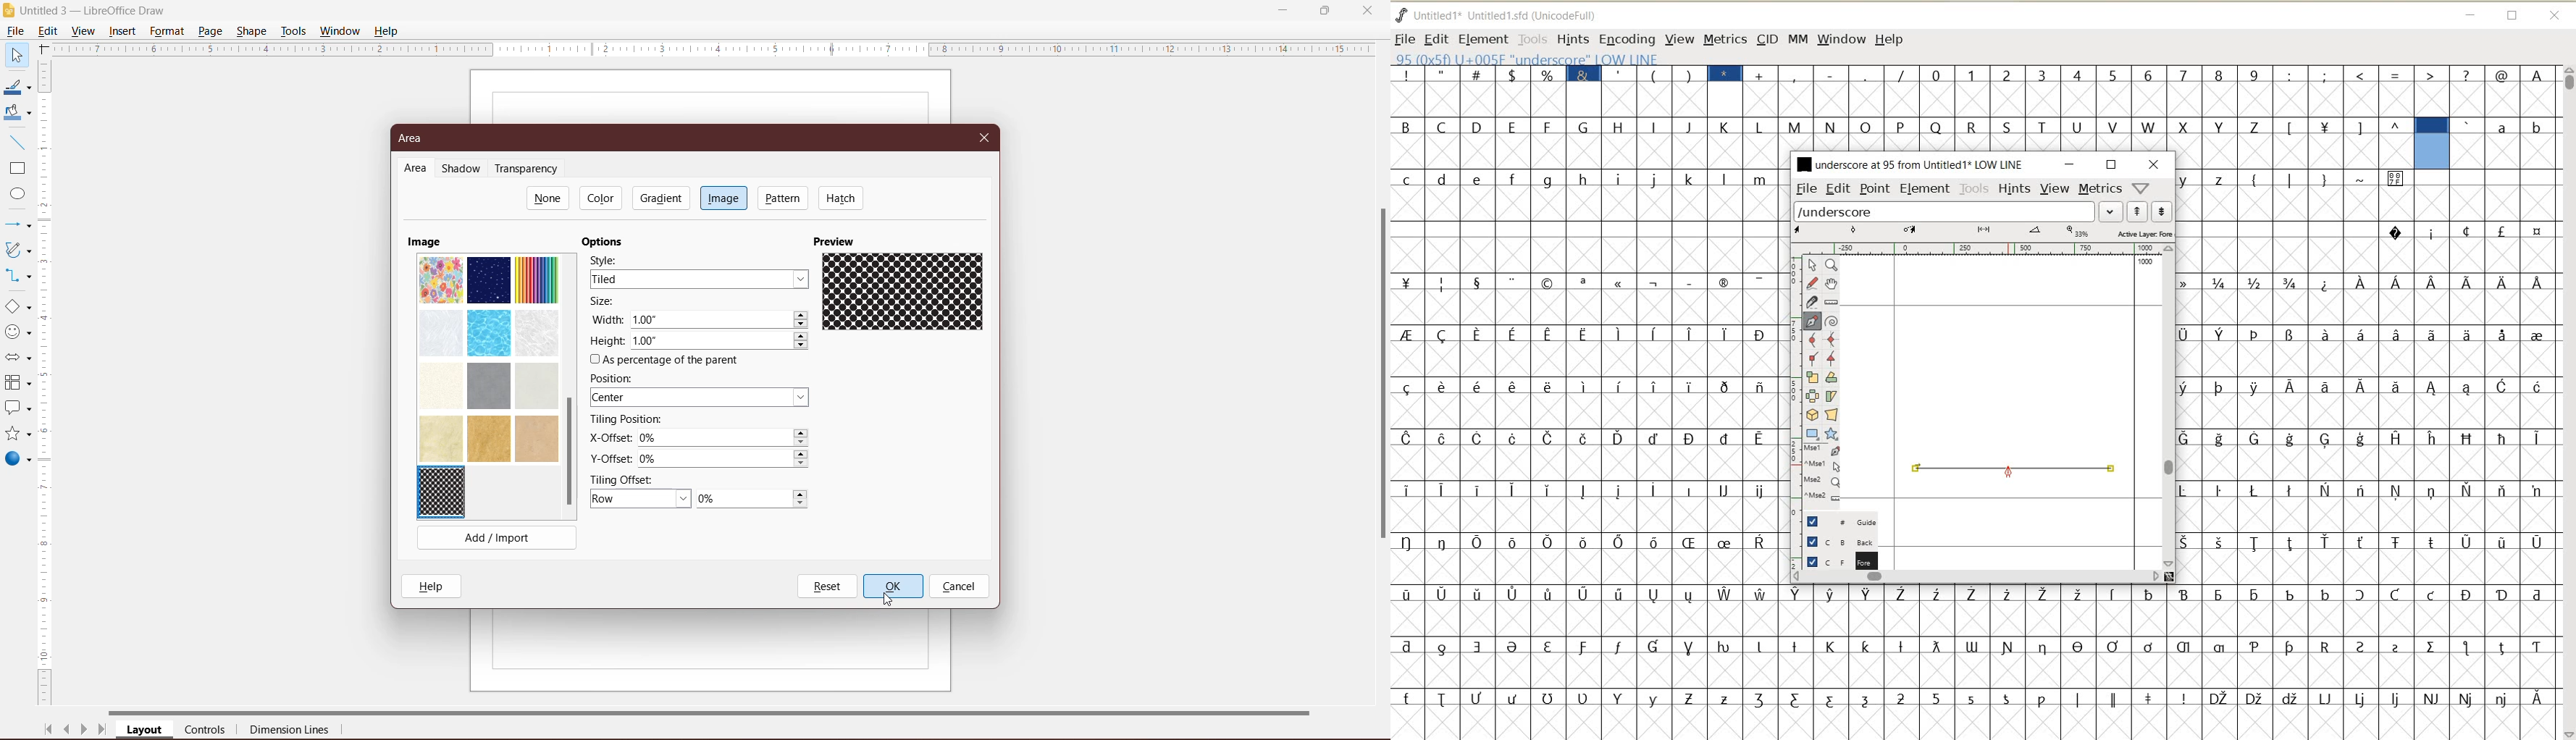 The width and height of the screenshot is (2576, 756). Describe the element at coordinates (1805, 189) in the screenshot. I see `FILE` at that location.